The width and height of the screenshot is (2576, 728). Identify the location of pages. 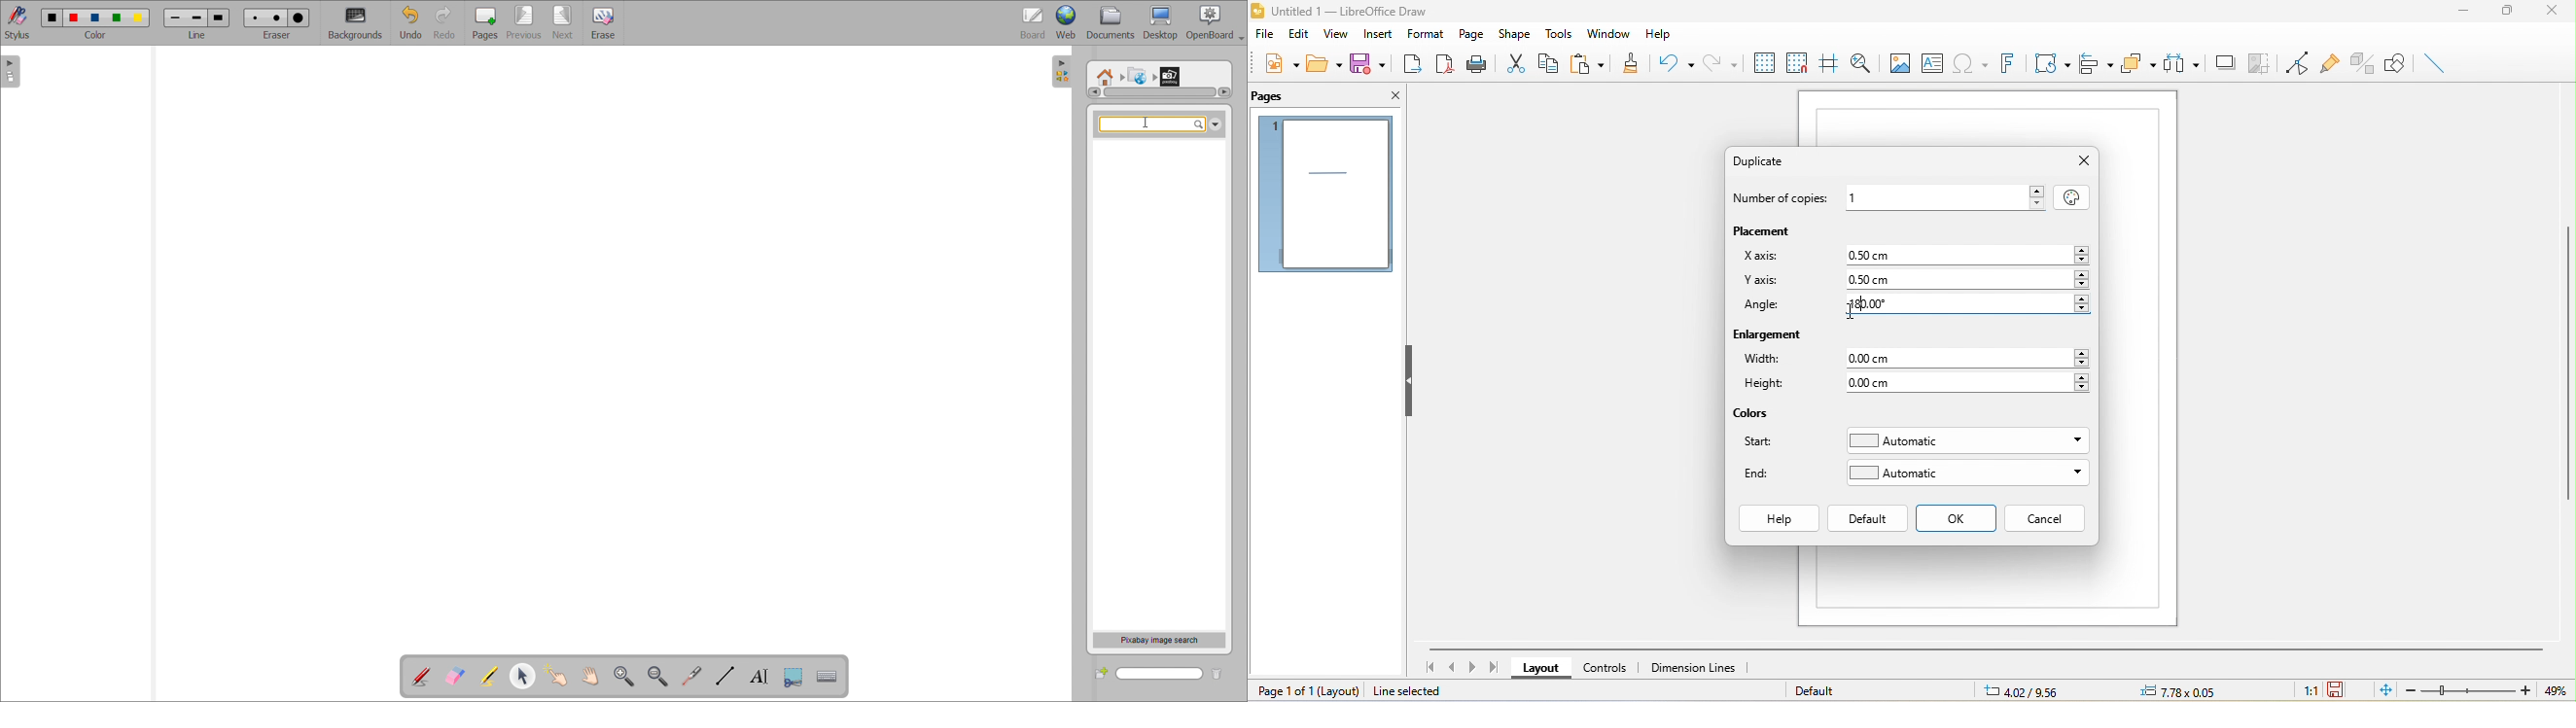
(1324, 194).